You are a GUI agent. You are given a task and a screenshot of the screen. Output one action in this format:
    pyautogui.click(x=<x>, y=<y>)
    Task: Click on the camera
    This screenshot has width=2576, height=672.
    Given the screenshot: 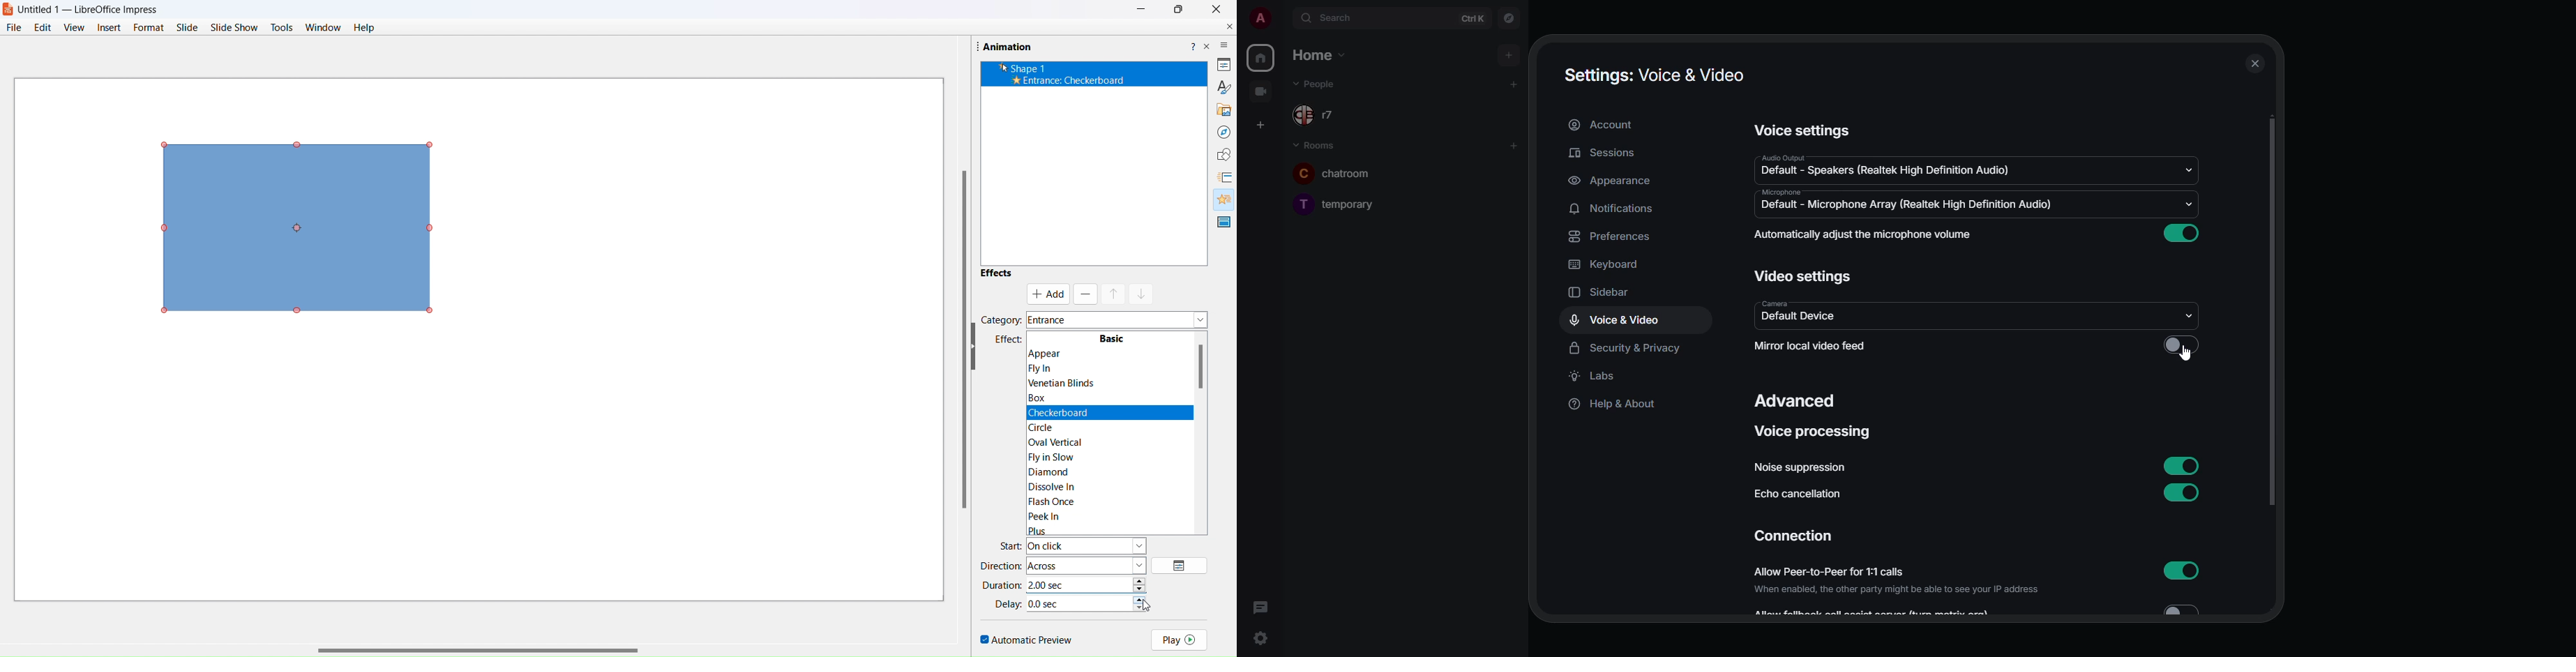 What is the action you would take?
    pyautogui.click(x=1774, y=304)
    